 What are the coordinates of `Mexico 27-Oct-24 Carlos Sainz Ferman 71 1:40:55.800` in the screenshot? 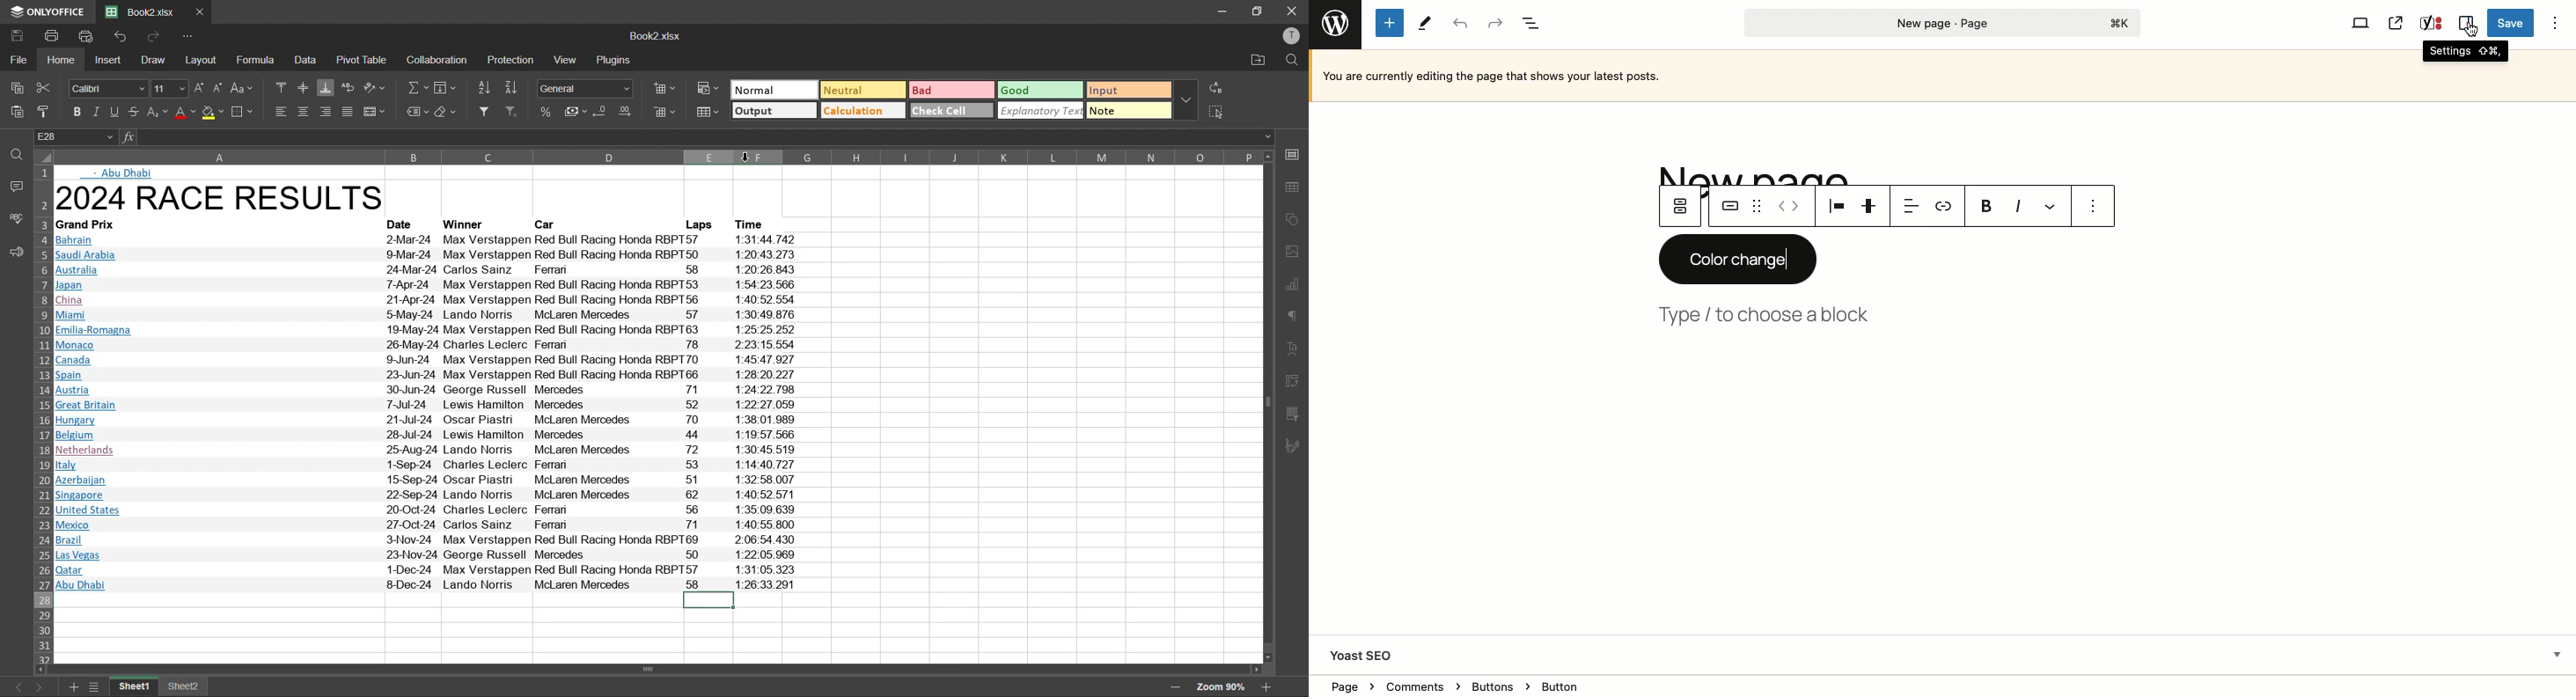 It's located at (427, 524).